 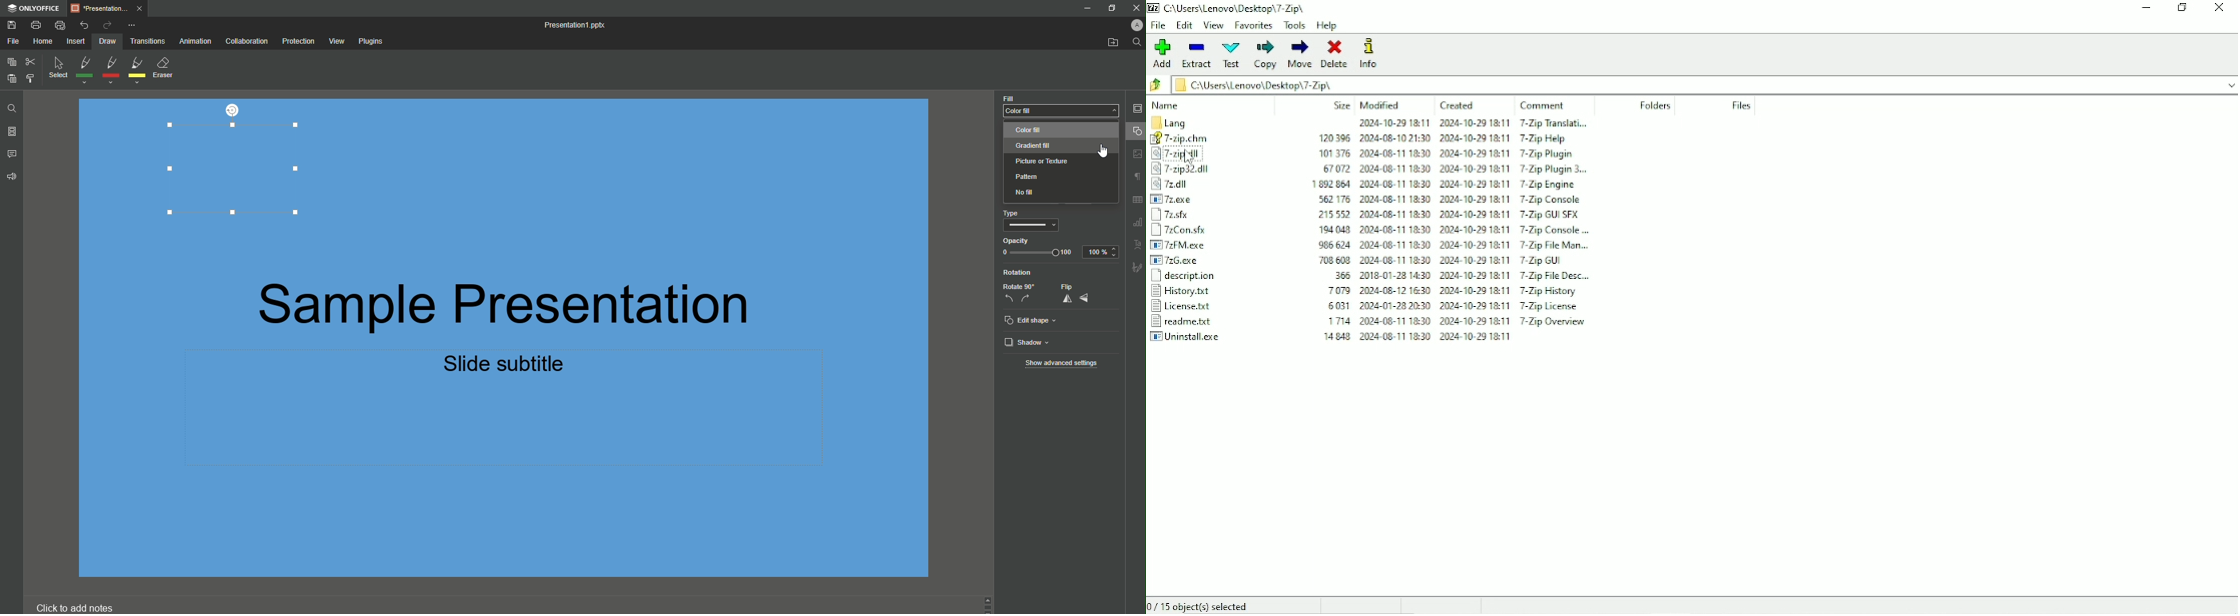 I want to click on Save, so click(x=13, y=26).